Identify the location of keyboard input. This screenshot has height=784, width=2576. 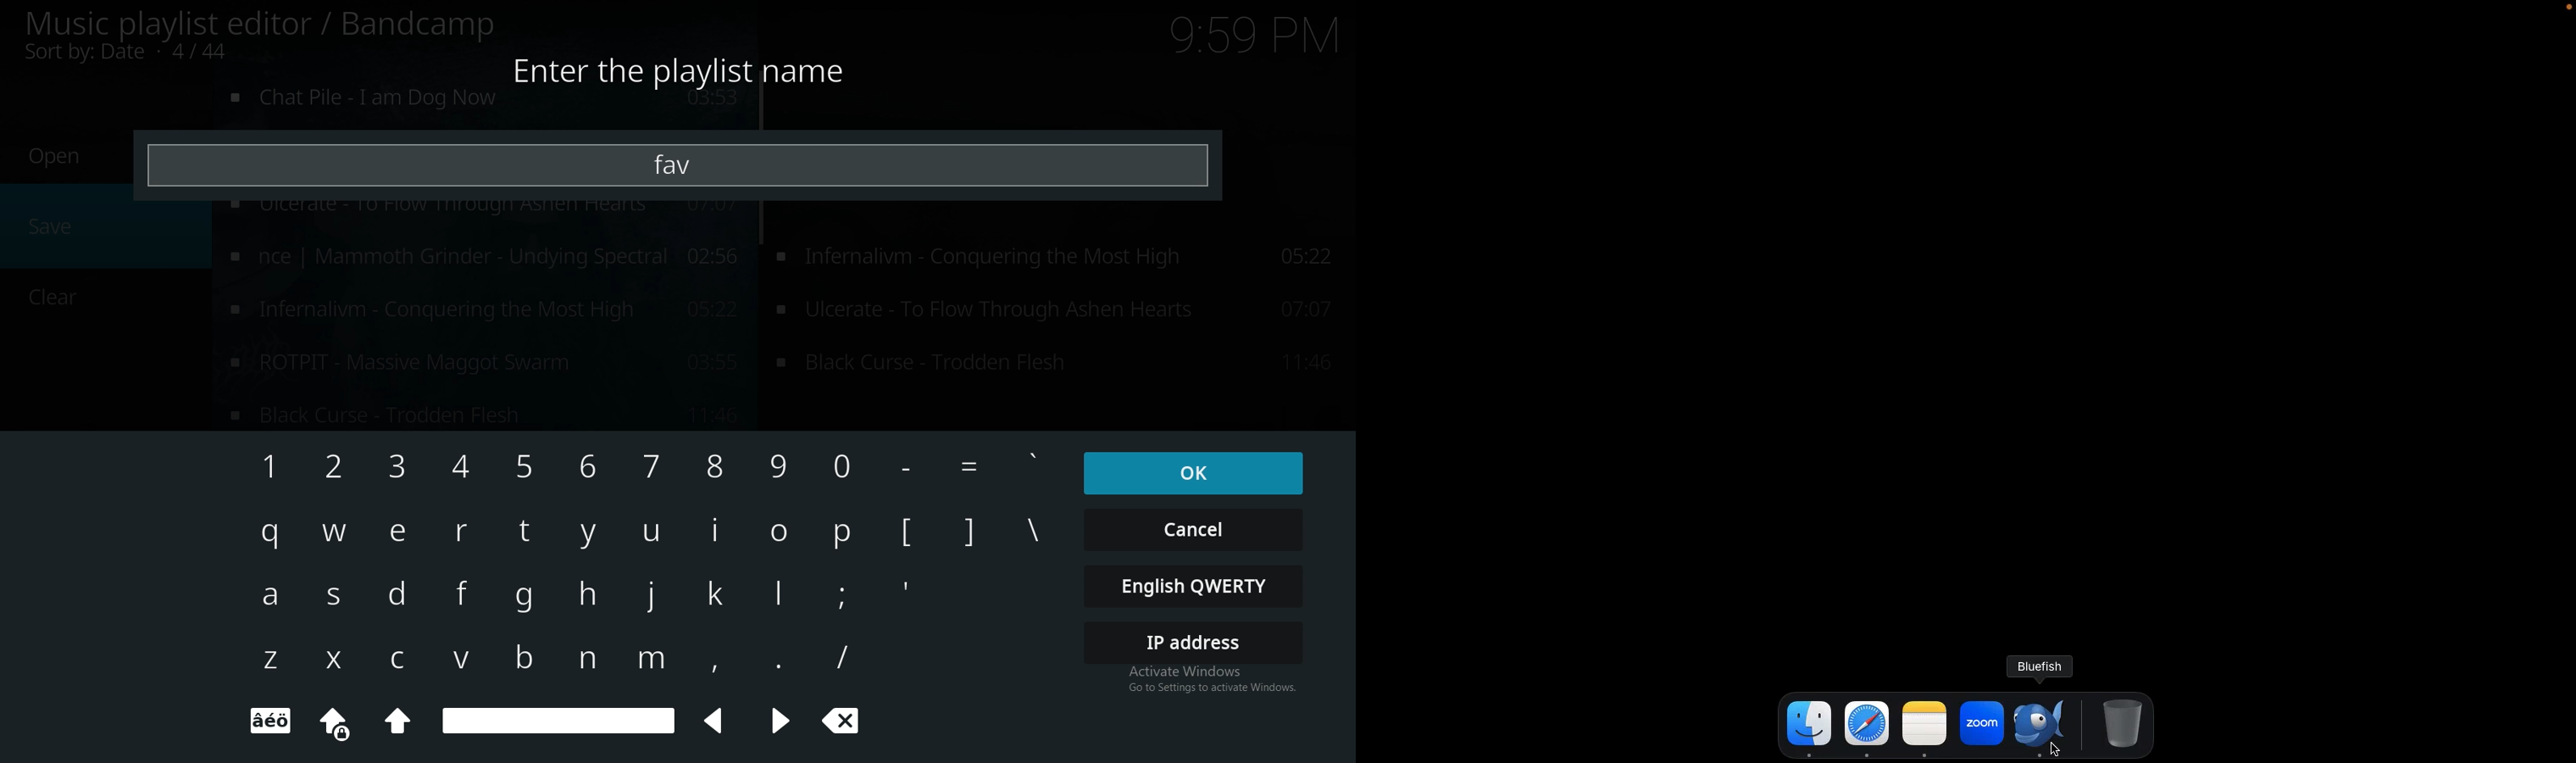
(335, 533).